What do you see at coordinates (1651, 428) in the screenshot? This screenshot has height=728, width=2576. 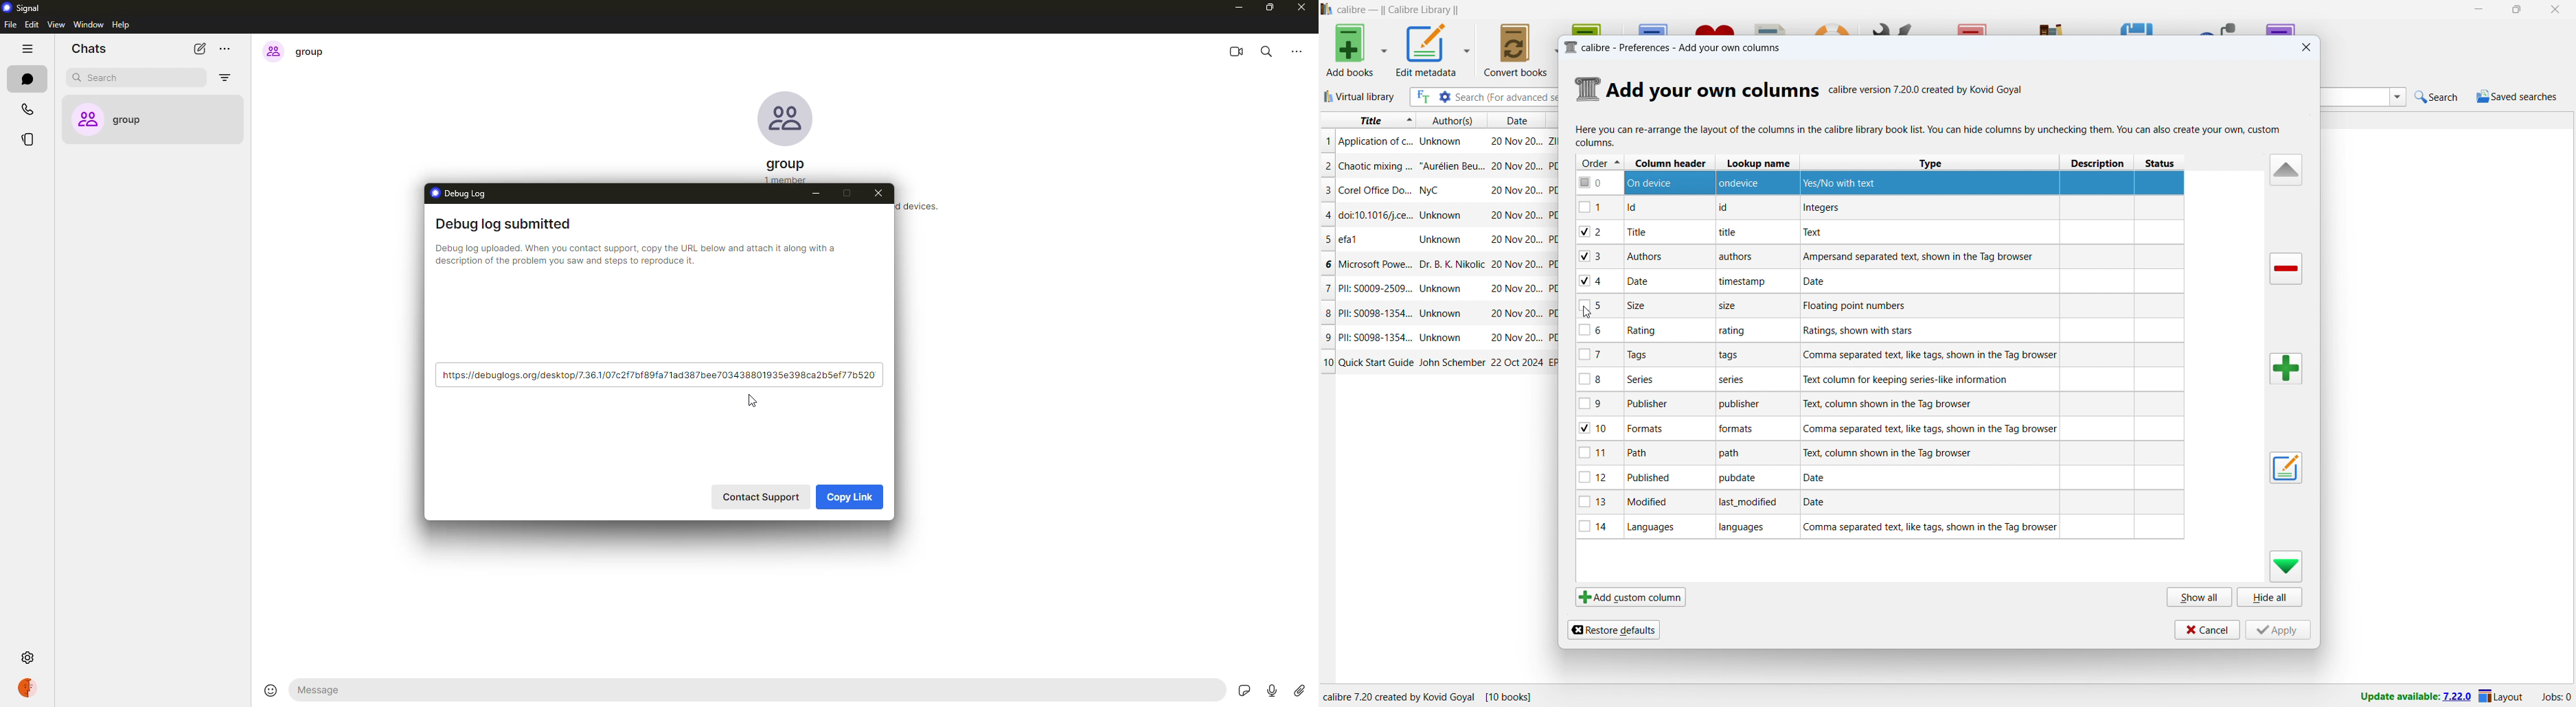 I see `formats` at bounding box center [1651, 428].